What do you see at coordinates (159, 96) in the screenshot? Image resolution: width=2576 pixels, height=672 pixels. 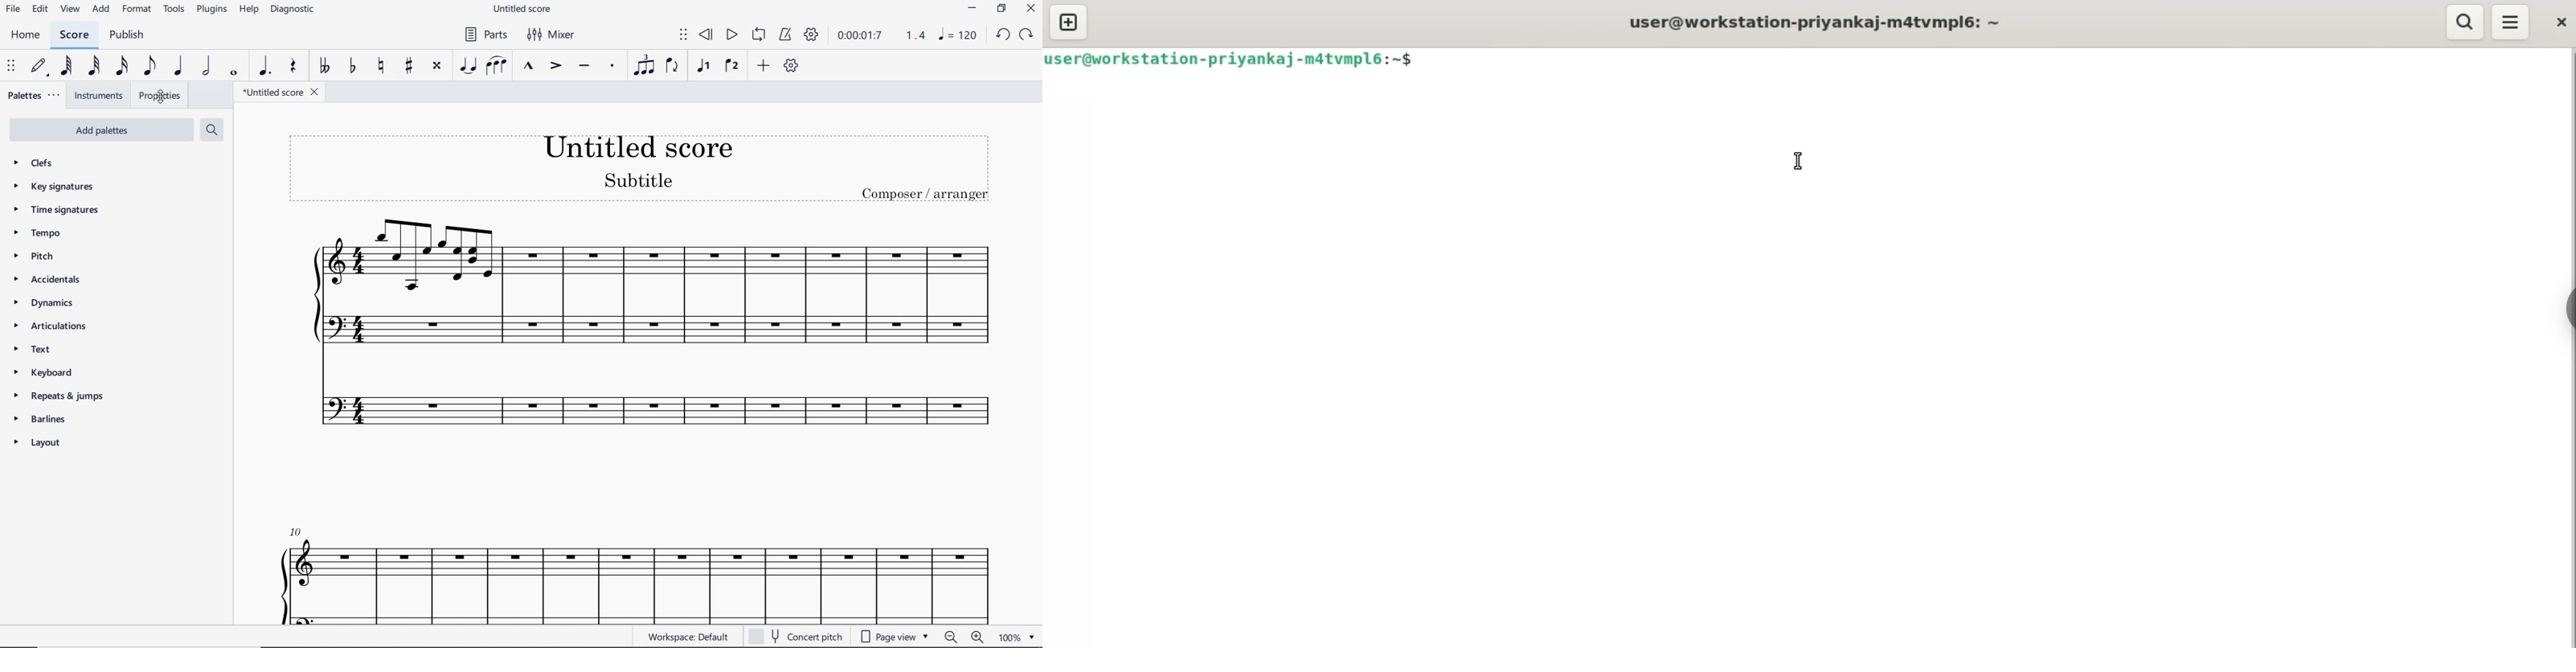 I see `PROPERTIES` at bounding box center [159, 96].